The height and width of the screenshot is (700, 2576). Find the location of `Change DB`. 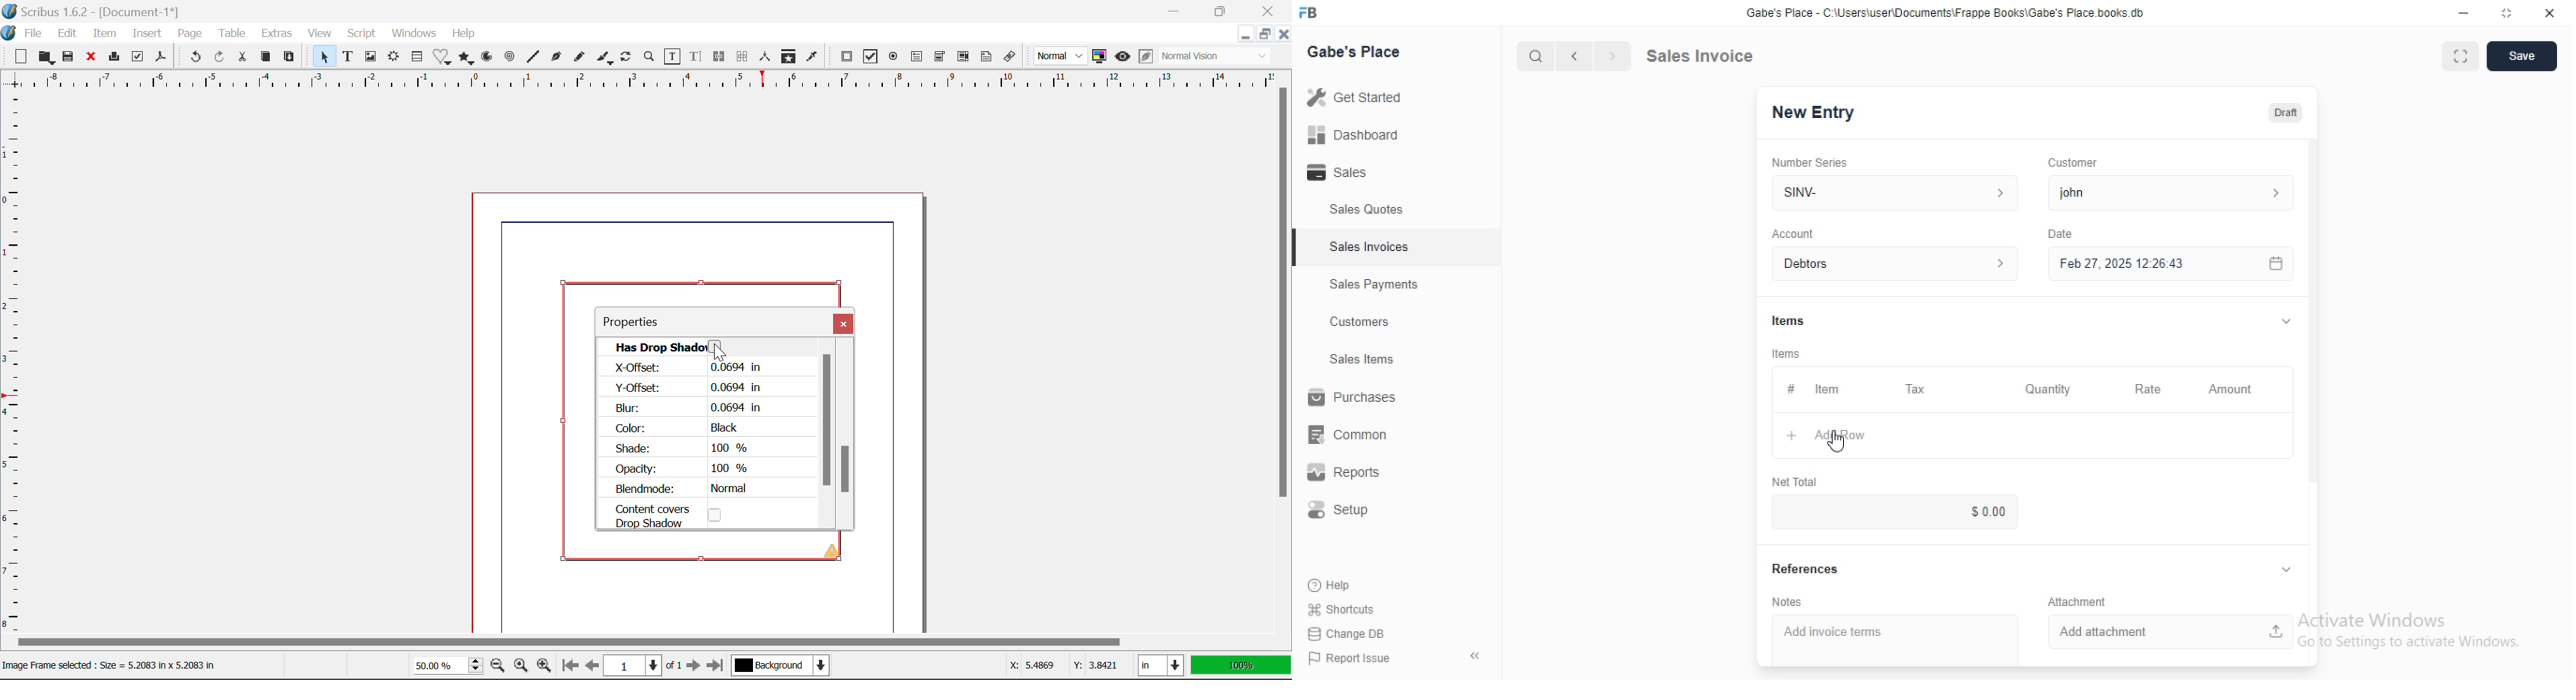

Change DB is located at coordinates (1349, 634).